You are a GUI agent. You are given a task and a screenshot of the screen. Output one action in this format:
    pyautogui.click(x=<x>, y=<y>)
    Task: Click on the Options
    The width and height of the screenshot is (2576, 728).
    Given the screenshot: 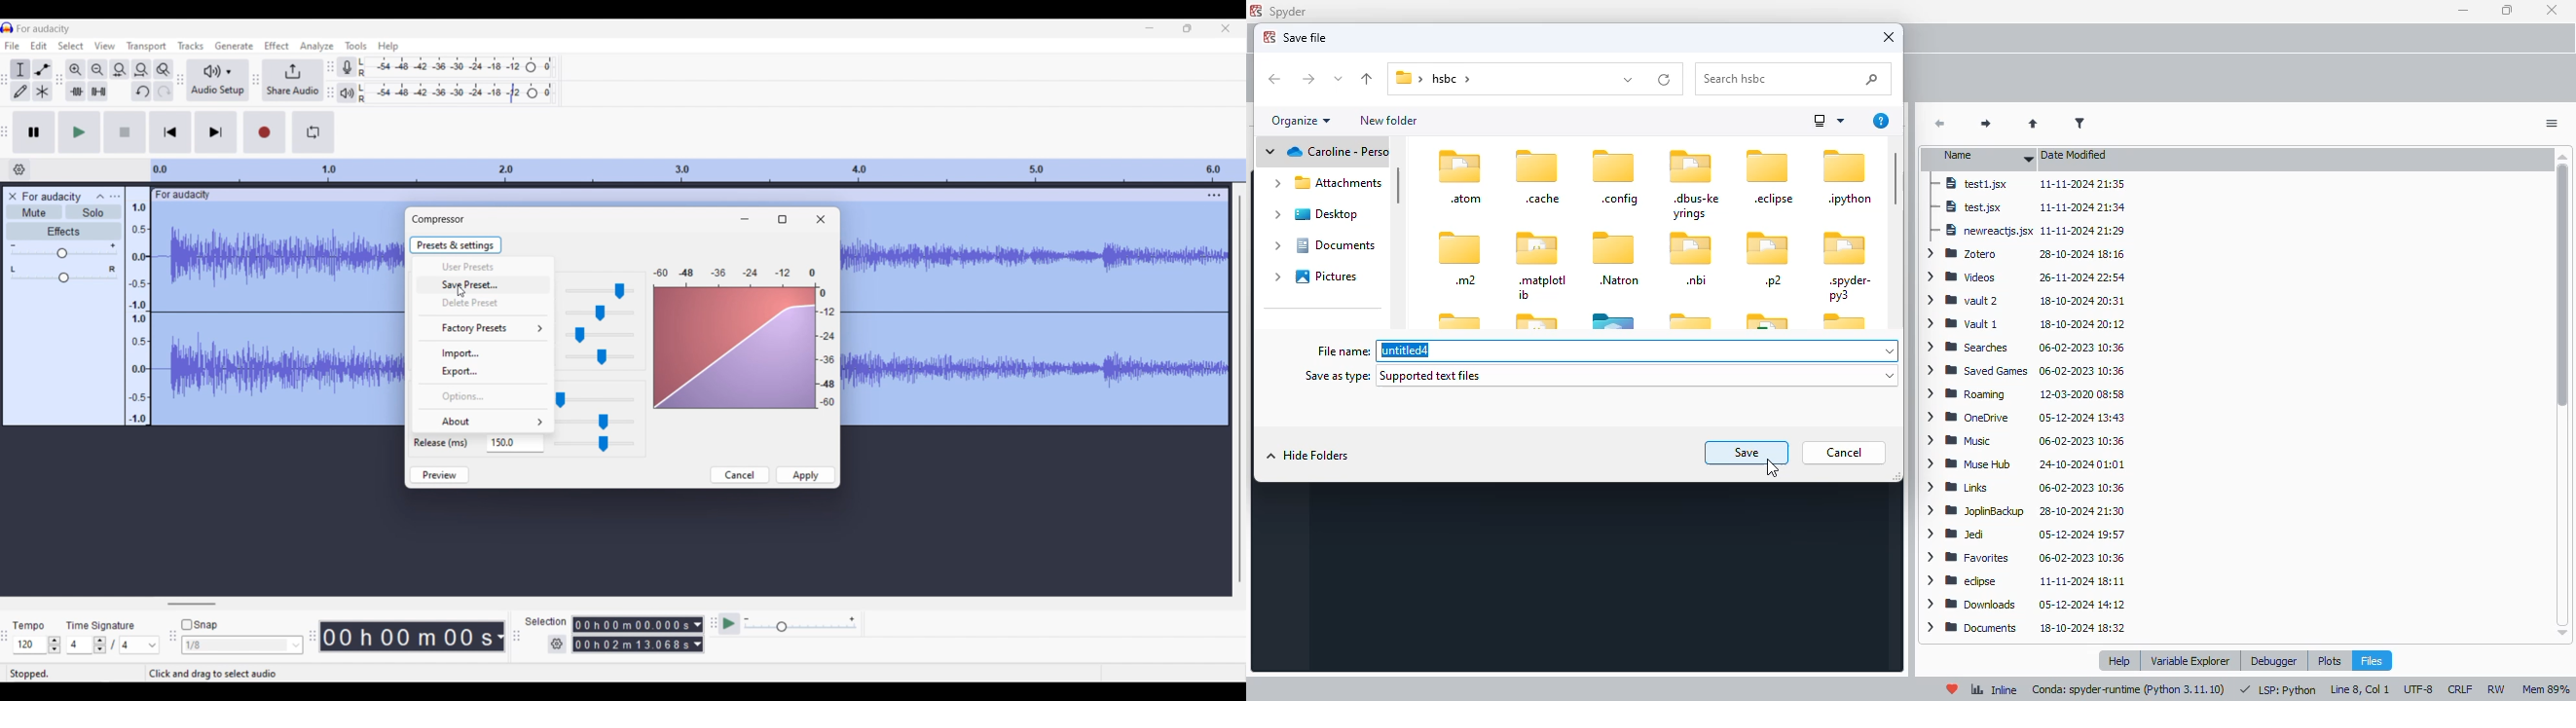 What is the action you would take?
    pyautogui.click(x=482, y=397)
    